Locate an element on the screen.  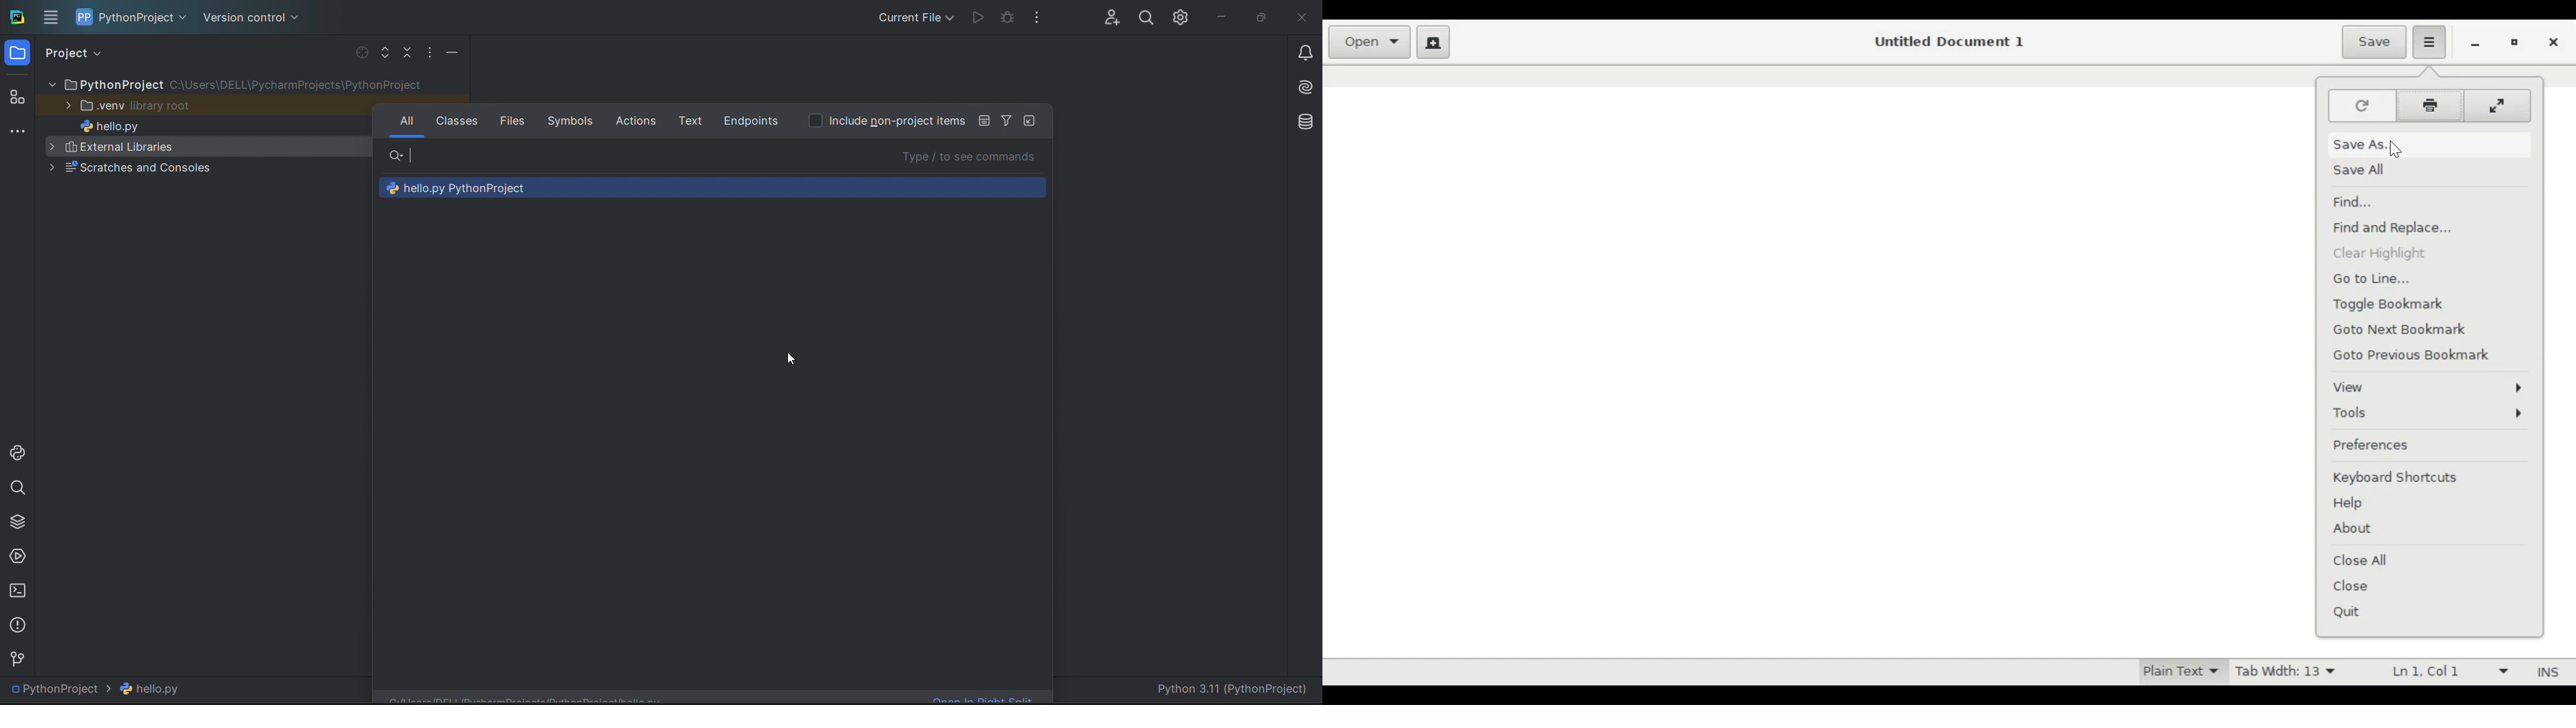
python console is located at coordinates (17, 453).